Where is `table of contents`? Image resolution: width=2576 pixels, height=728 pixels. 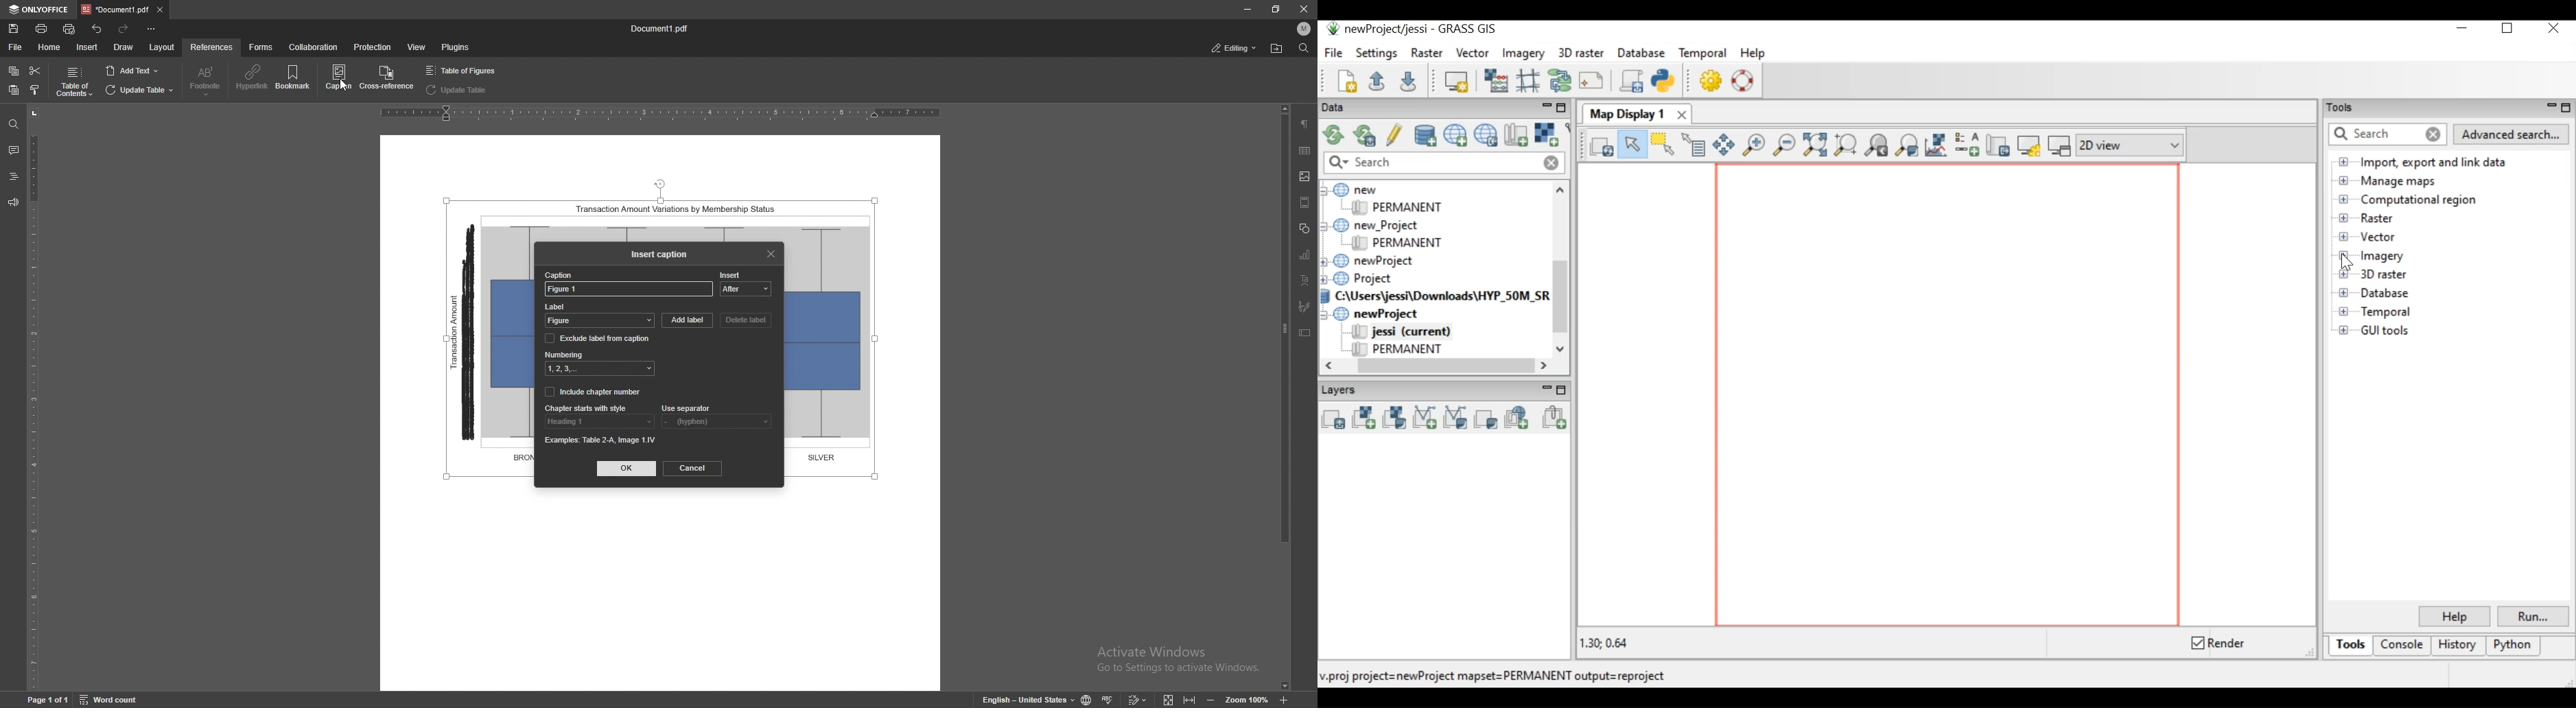
table of contents is located at coordinates (73, 82).